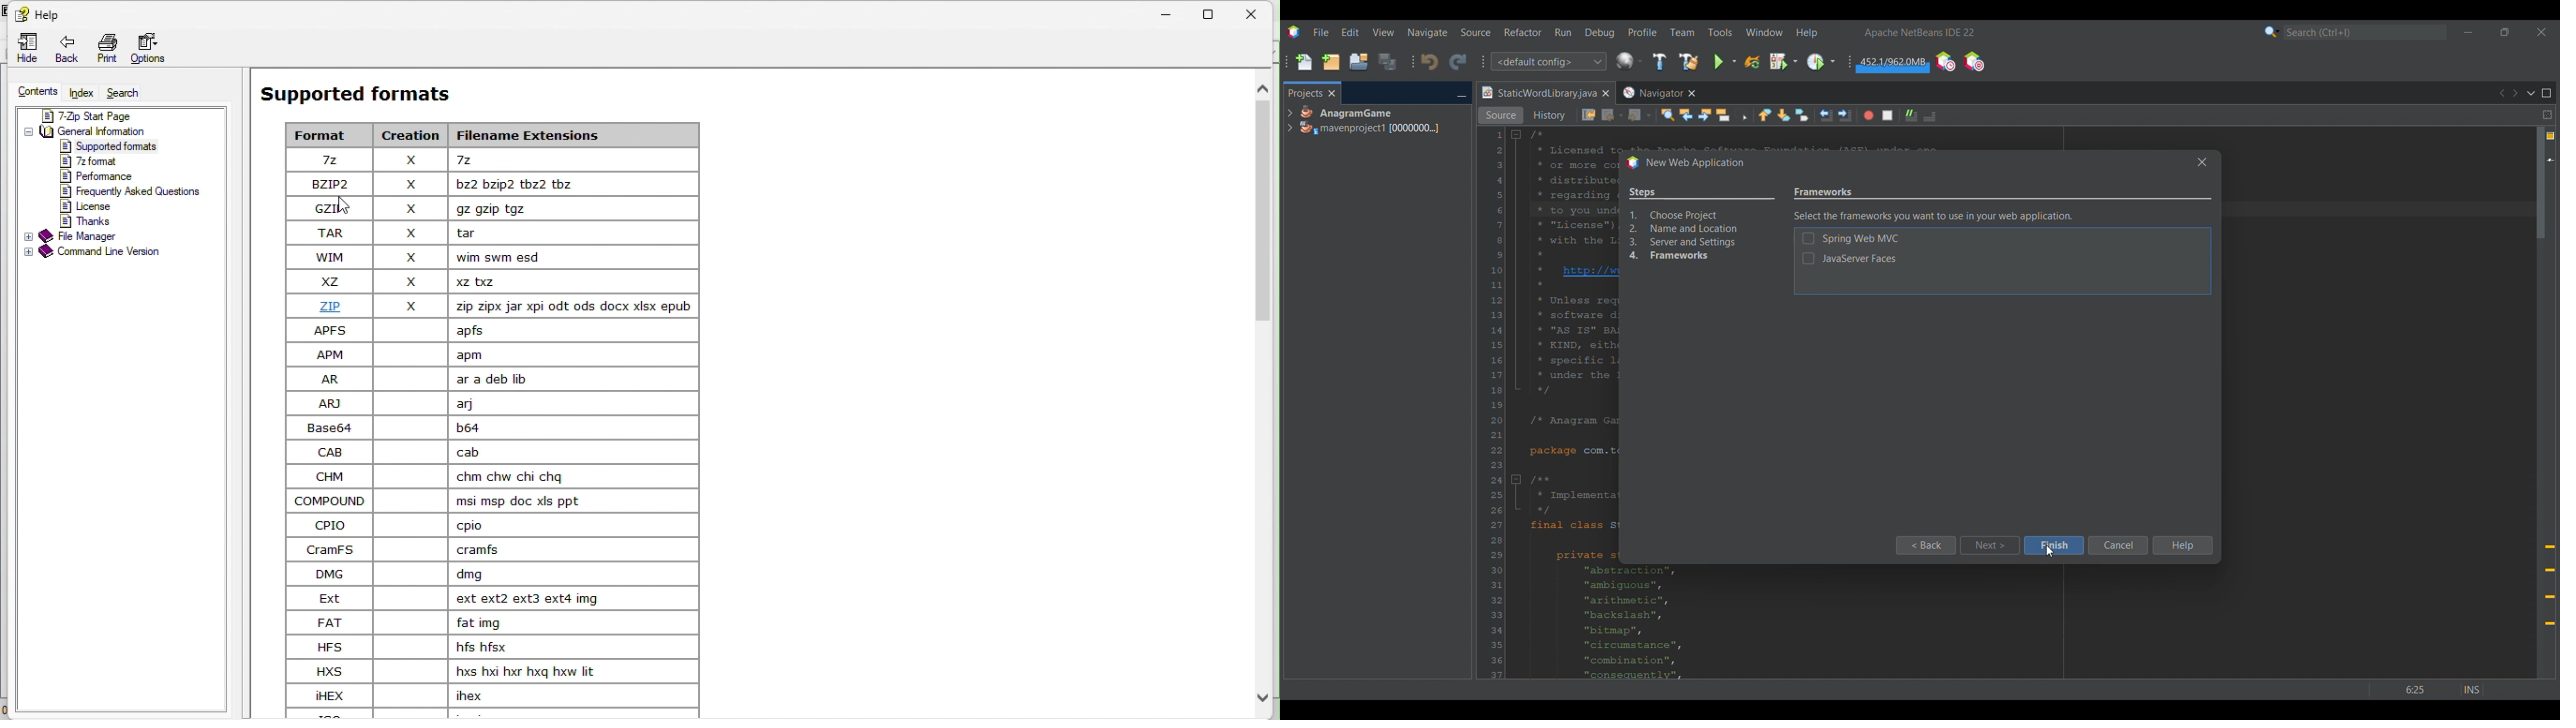  What do you see at coordinates (2547, 115) in the screenshot?
I see `Split window horizontally or vertically` at bounding box center [2547, 115].